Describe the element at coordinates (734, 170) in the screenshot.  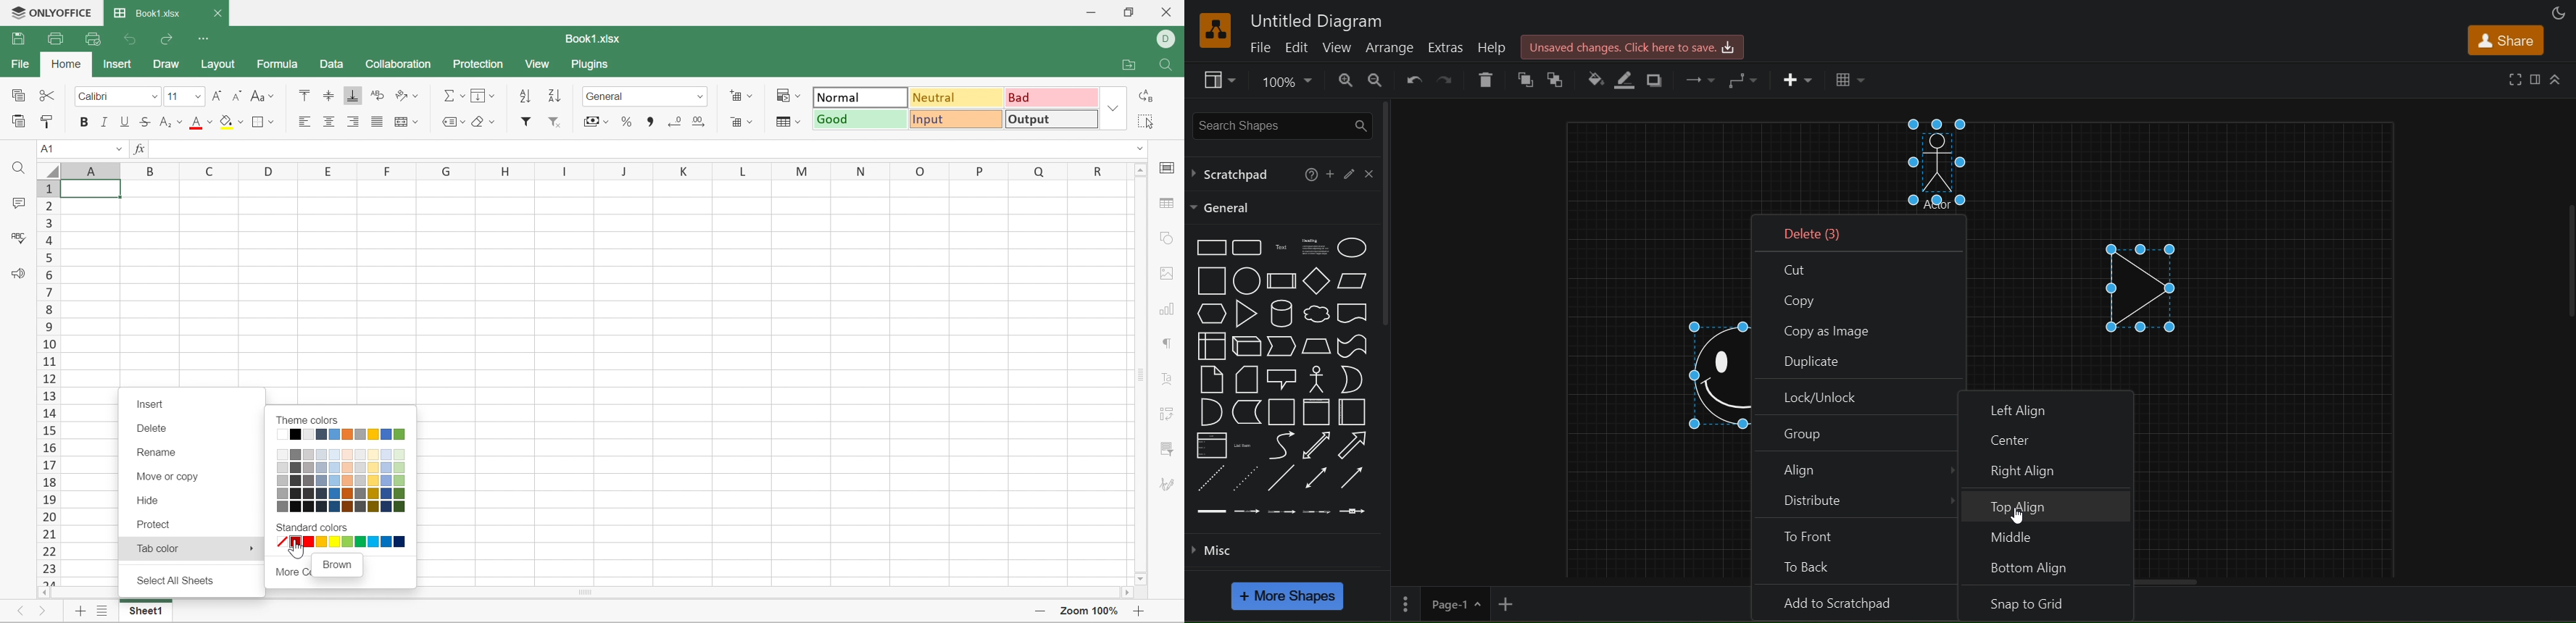
I see `L` at that location.